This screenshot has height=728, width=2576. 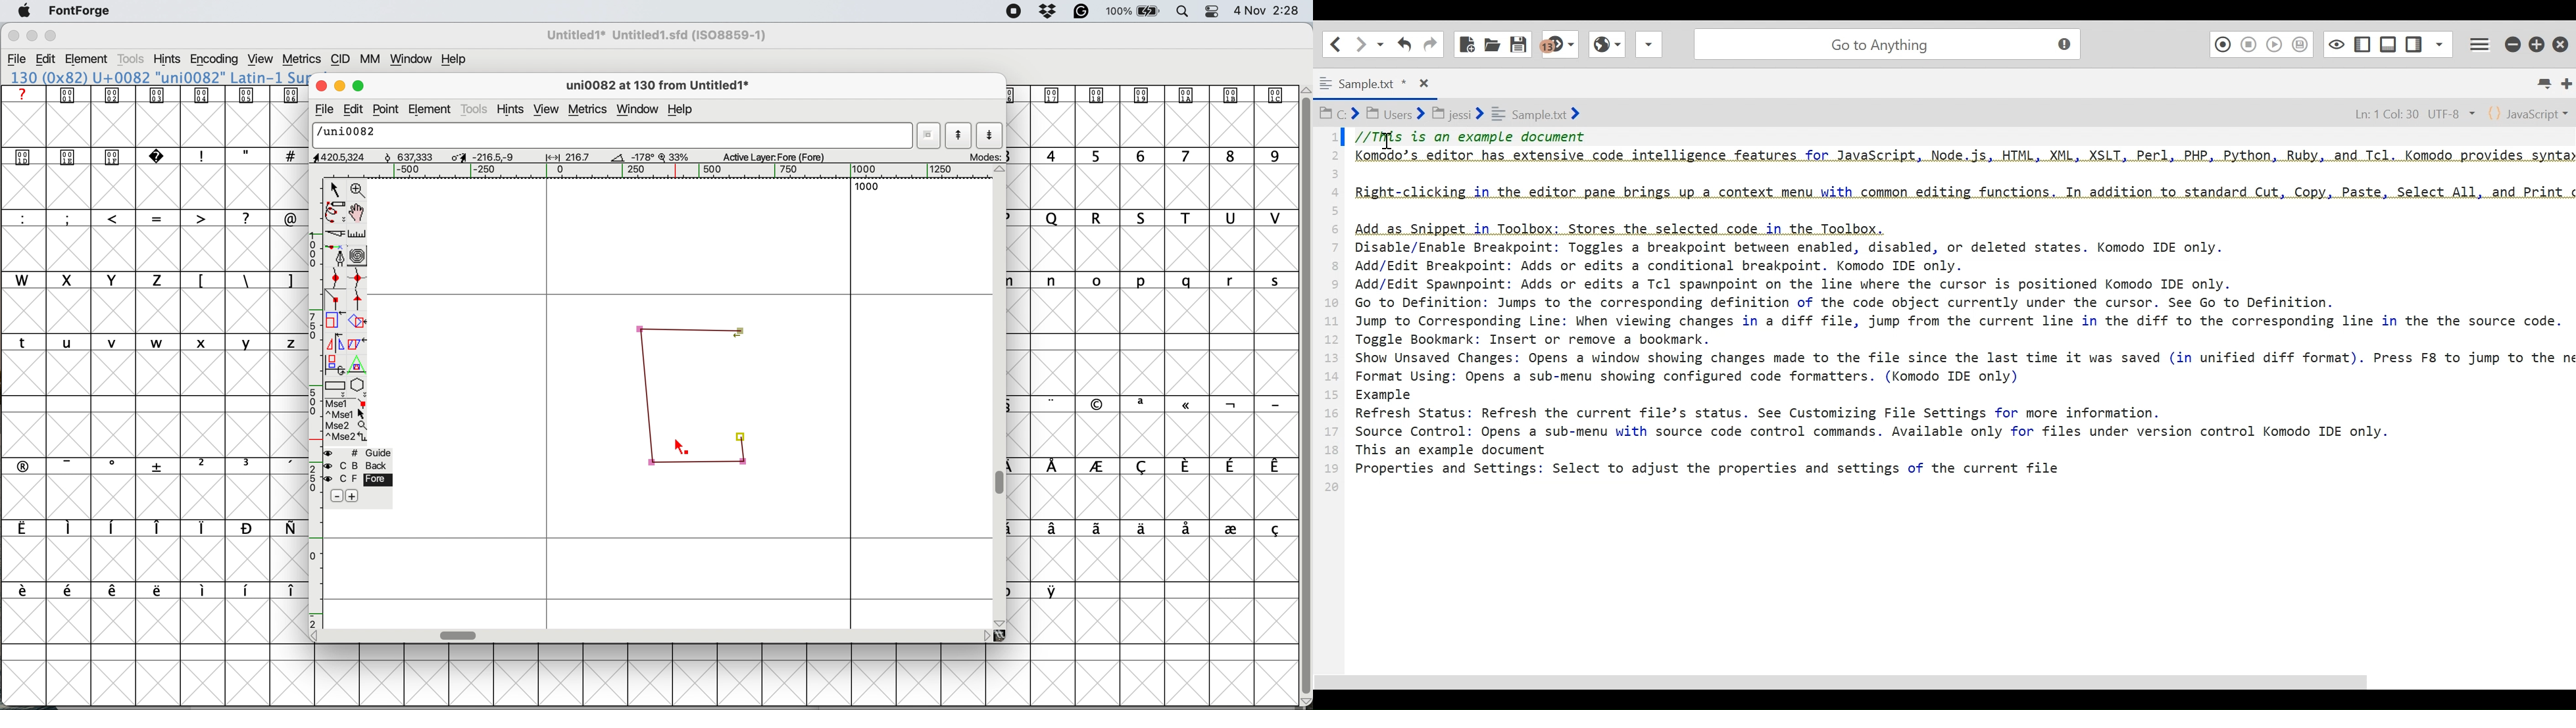 I want to click on guide, so click(x=359, y=453).